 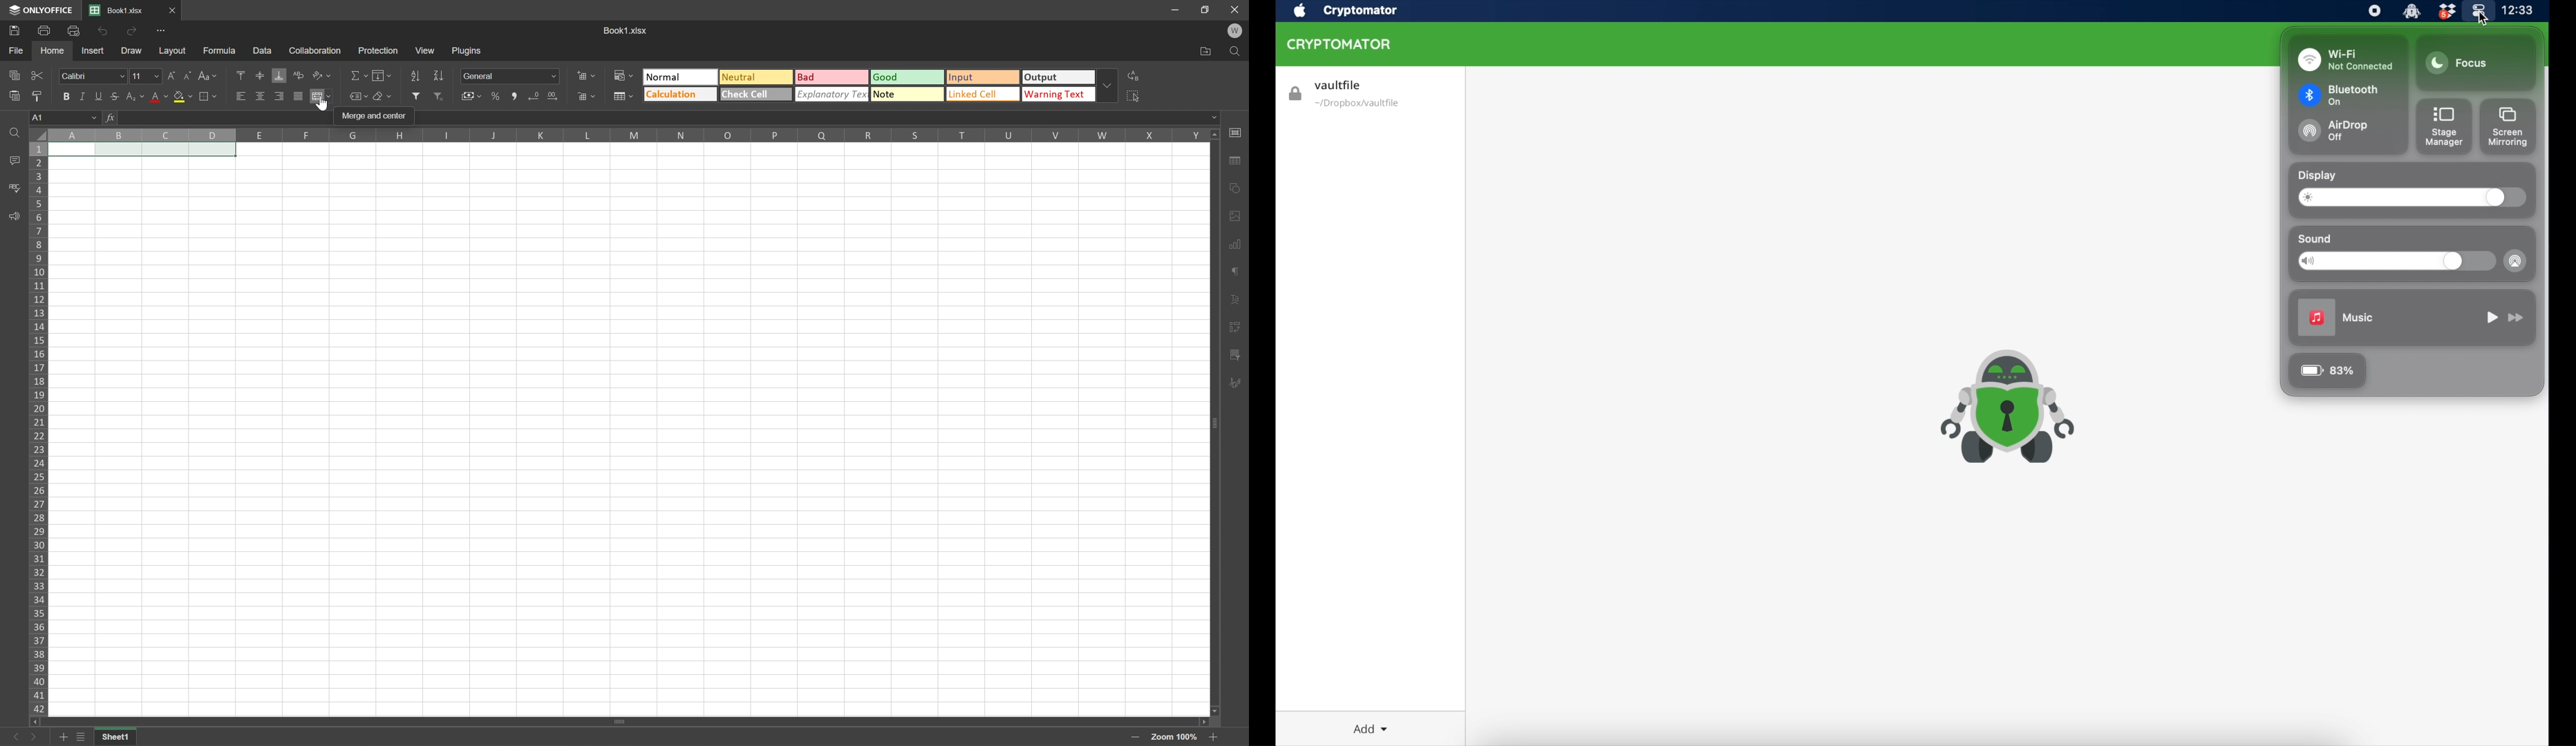 I want to click on Accounting style, so click(x=473, y=96).